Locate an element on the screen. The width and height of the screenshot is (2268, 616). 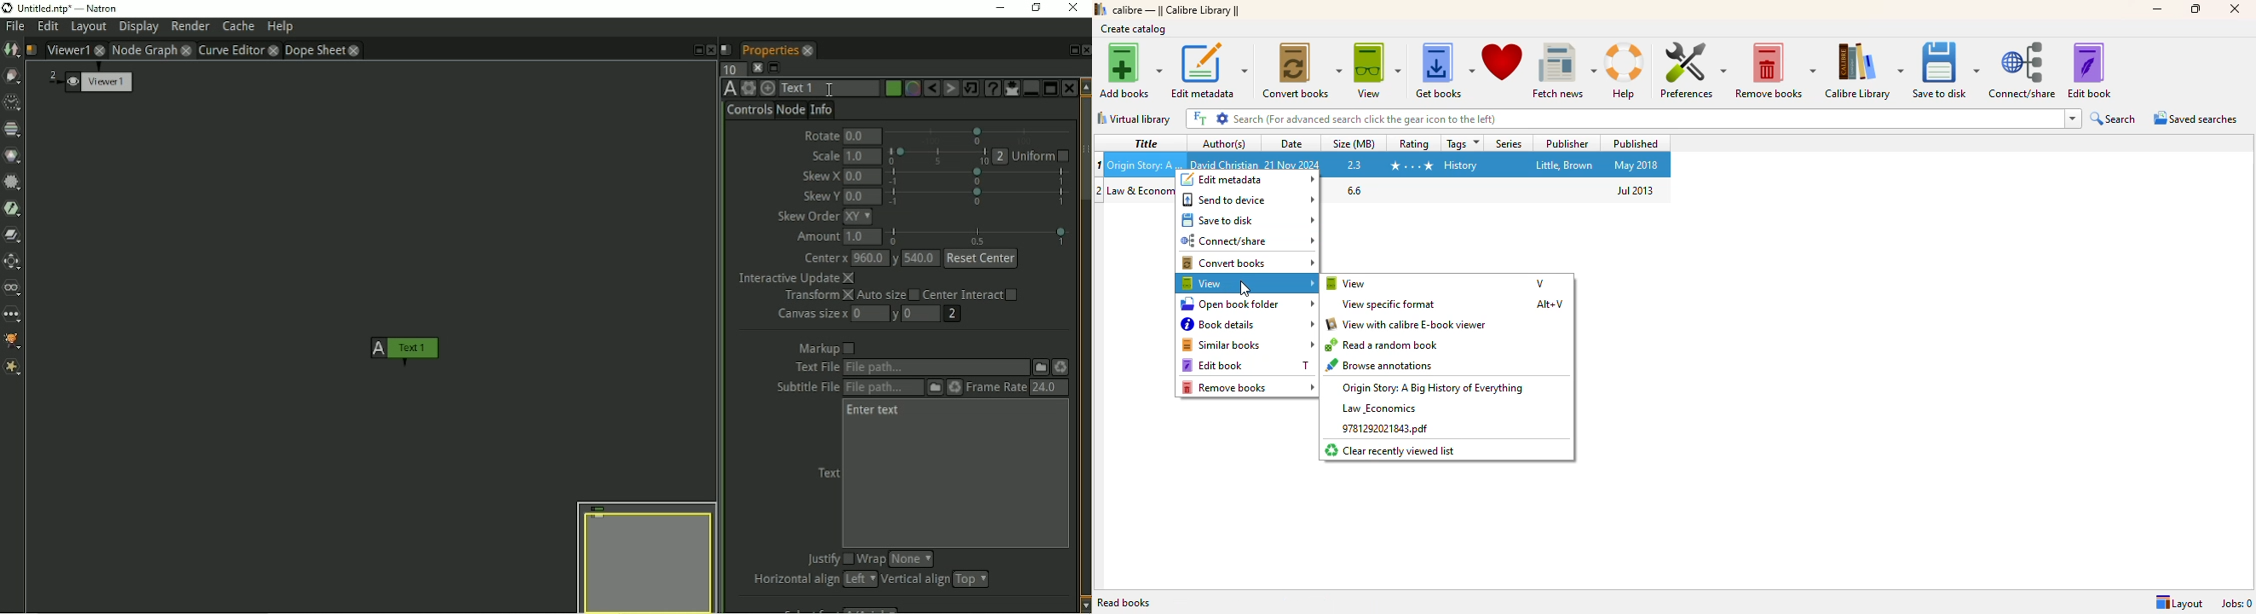
Title is located at coordinates (1141, 191).